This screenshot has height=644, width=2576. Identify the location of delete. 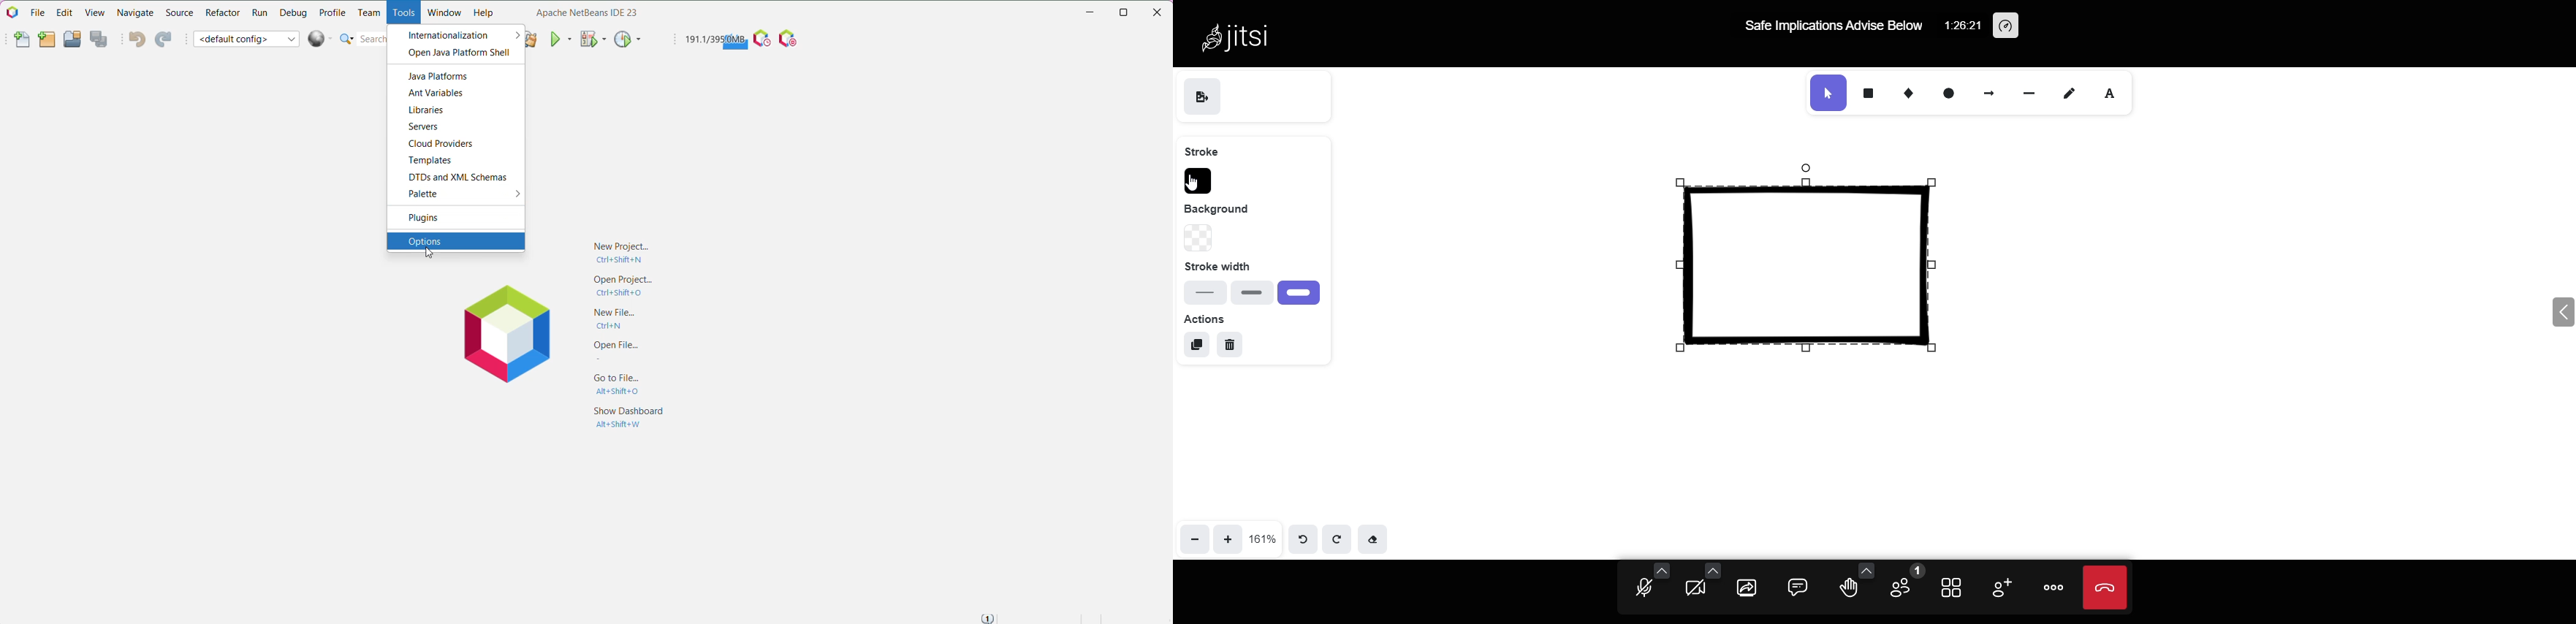
(1230, 342).